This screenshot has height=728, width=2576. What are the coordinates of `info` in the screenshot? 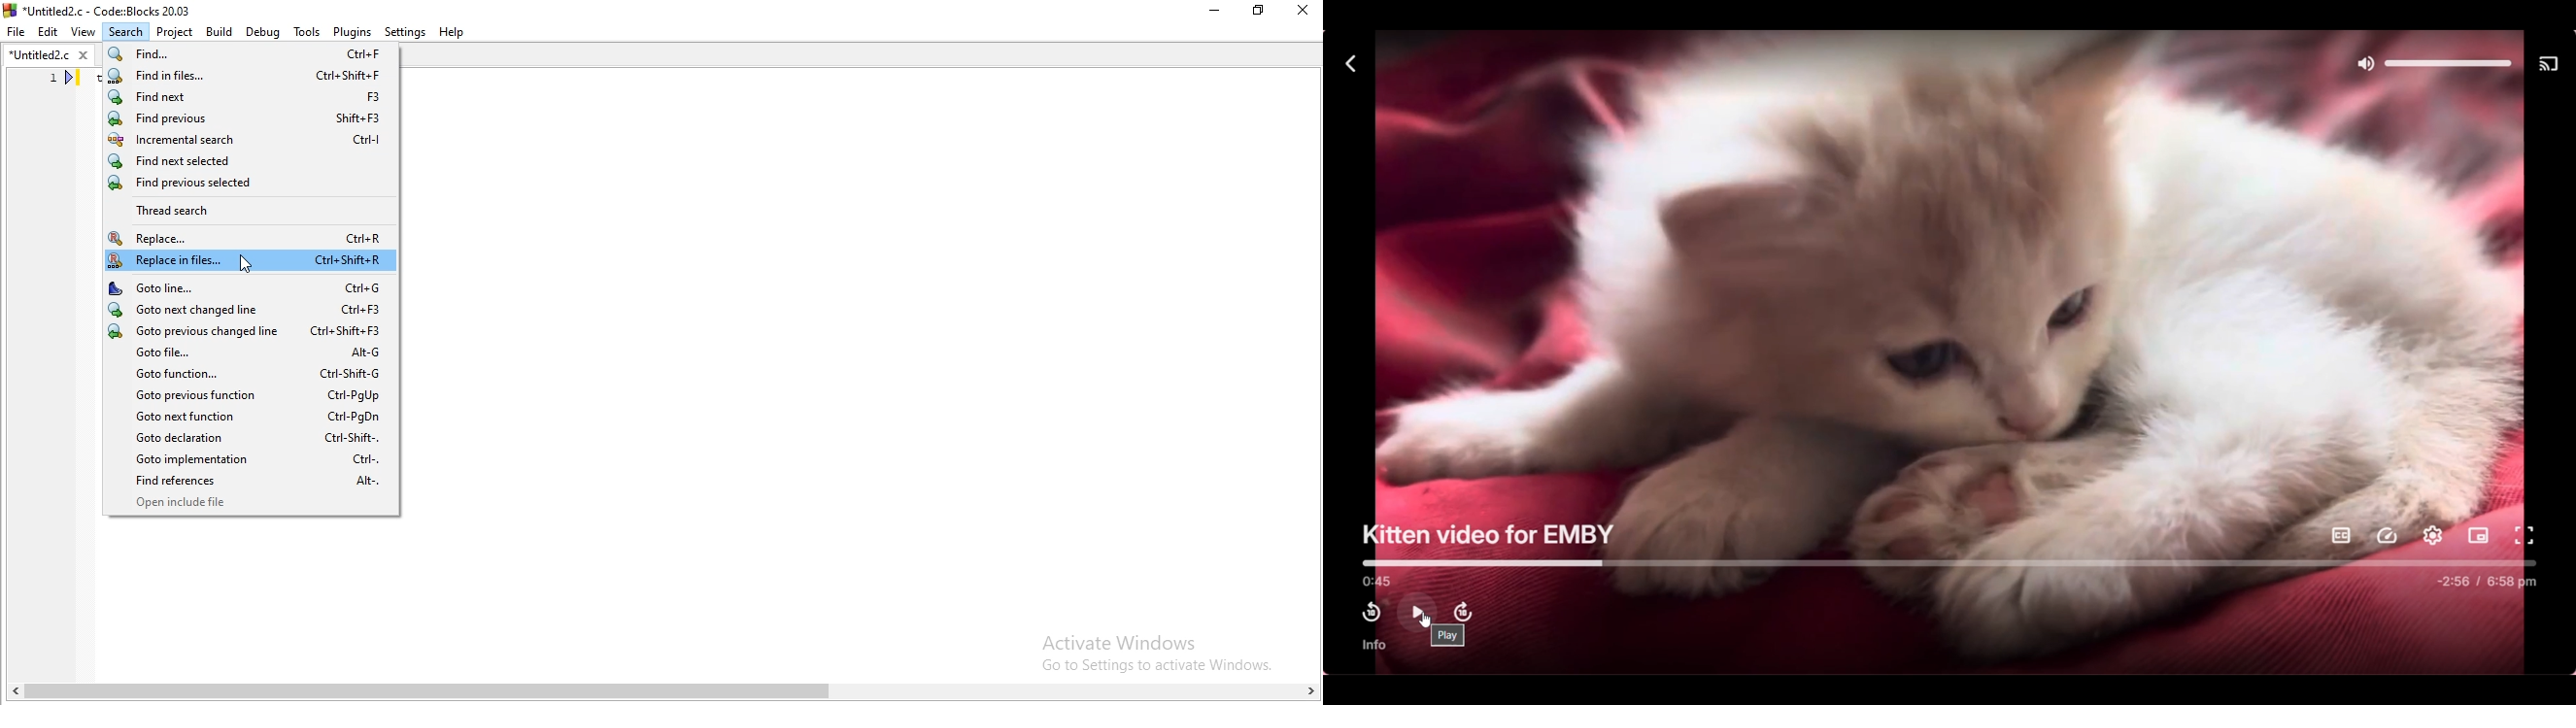 It's located at (1375, 645).